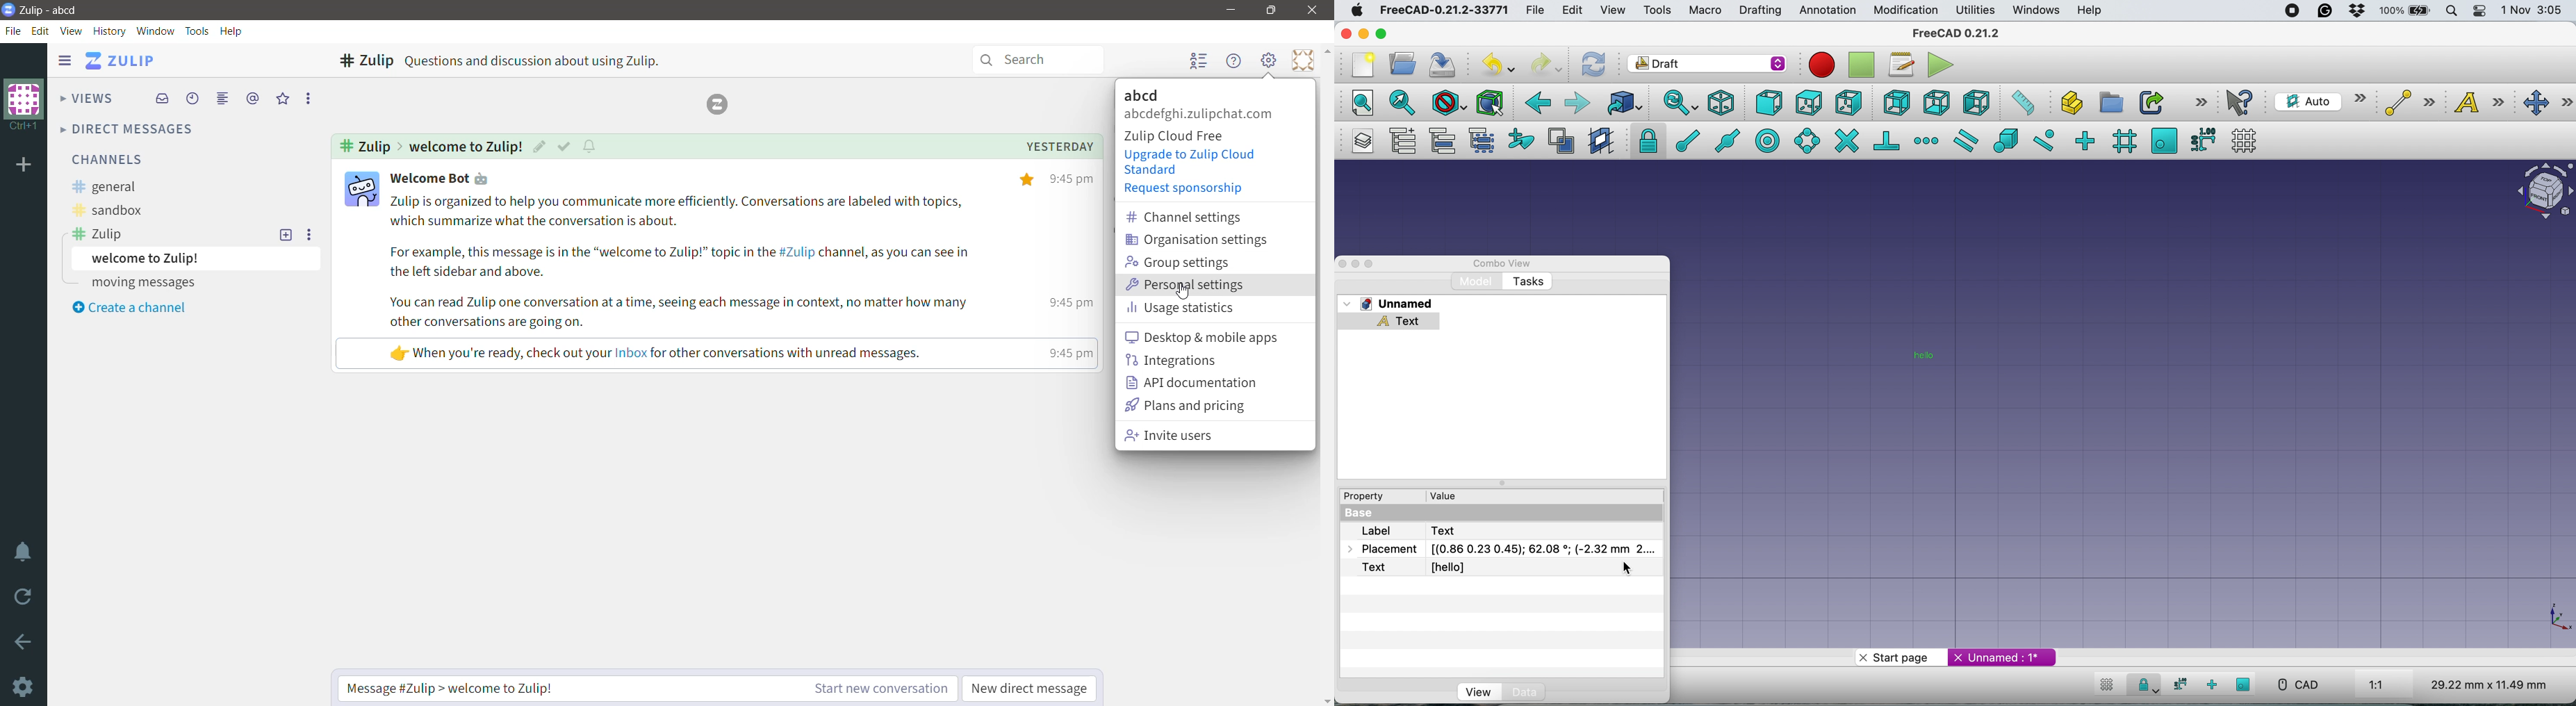 The height and width of the screenshot is (728, 2576). Describe the element at coordinates (1502, 63) in the screenshot. I see `undo` at that location.